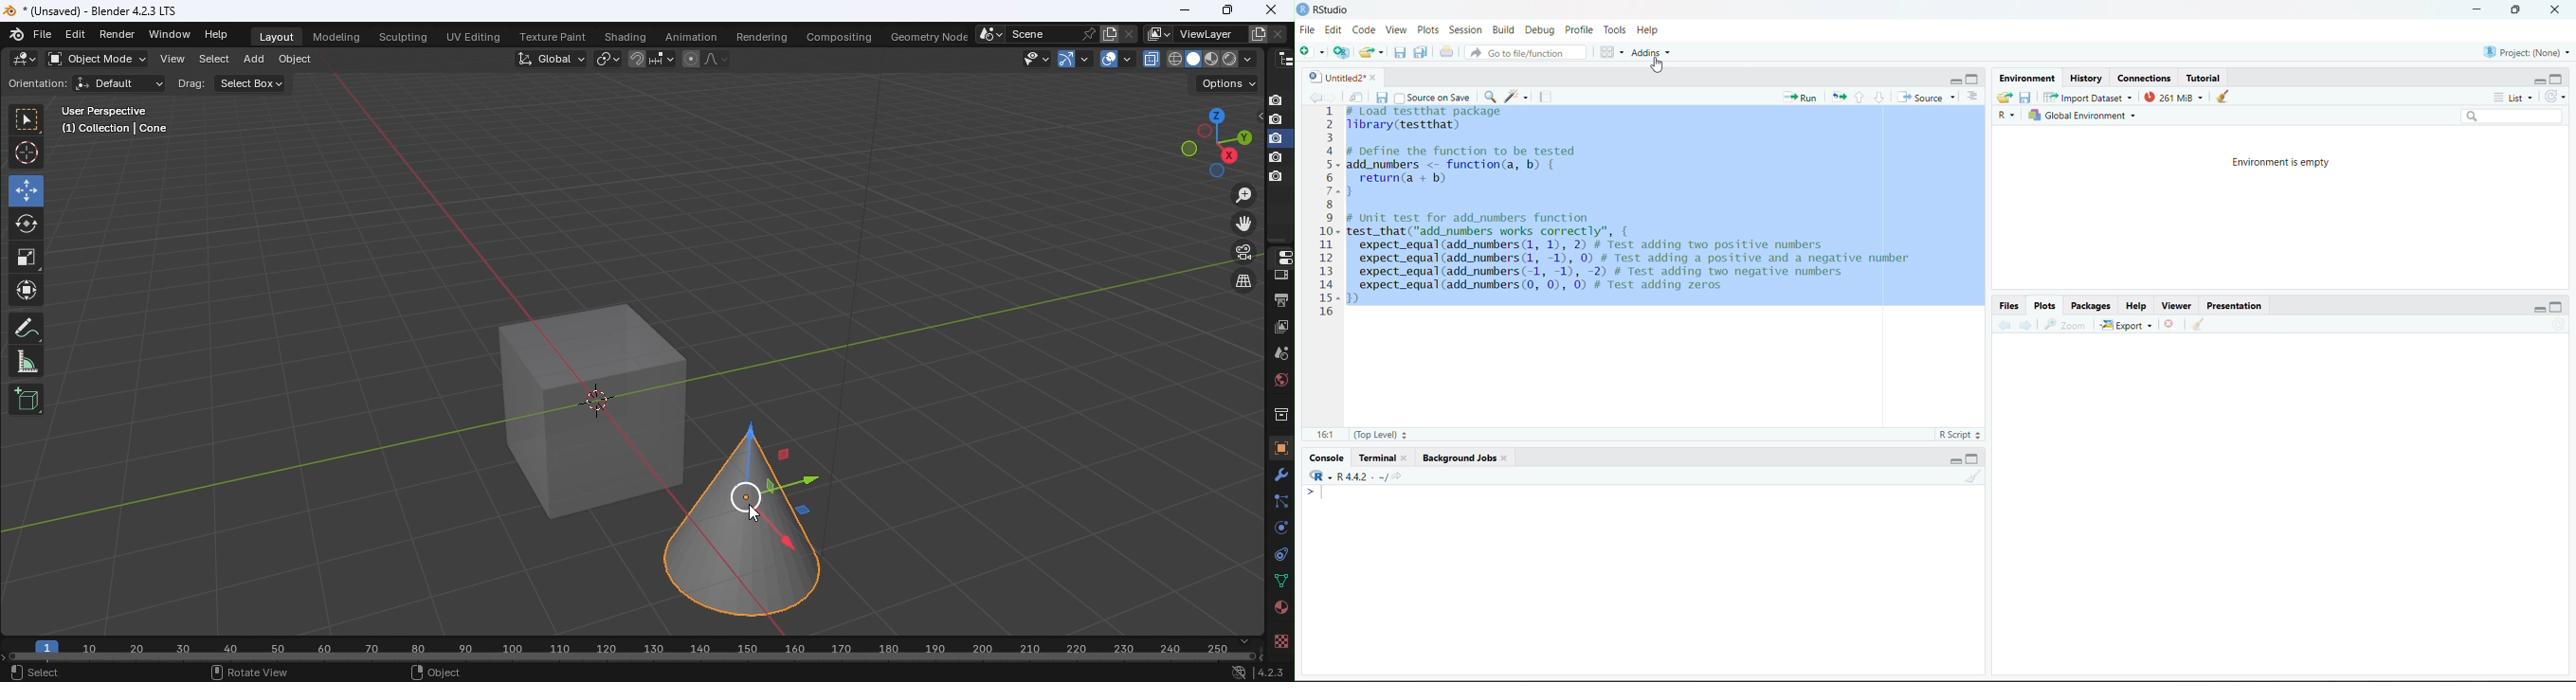 This screenshot has width=2576, height=700. I want to click on Presentation, so click(2235, 305).